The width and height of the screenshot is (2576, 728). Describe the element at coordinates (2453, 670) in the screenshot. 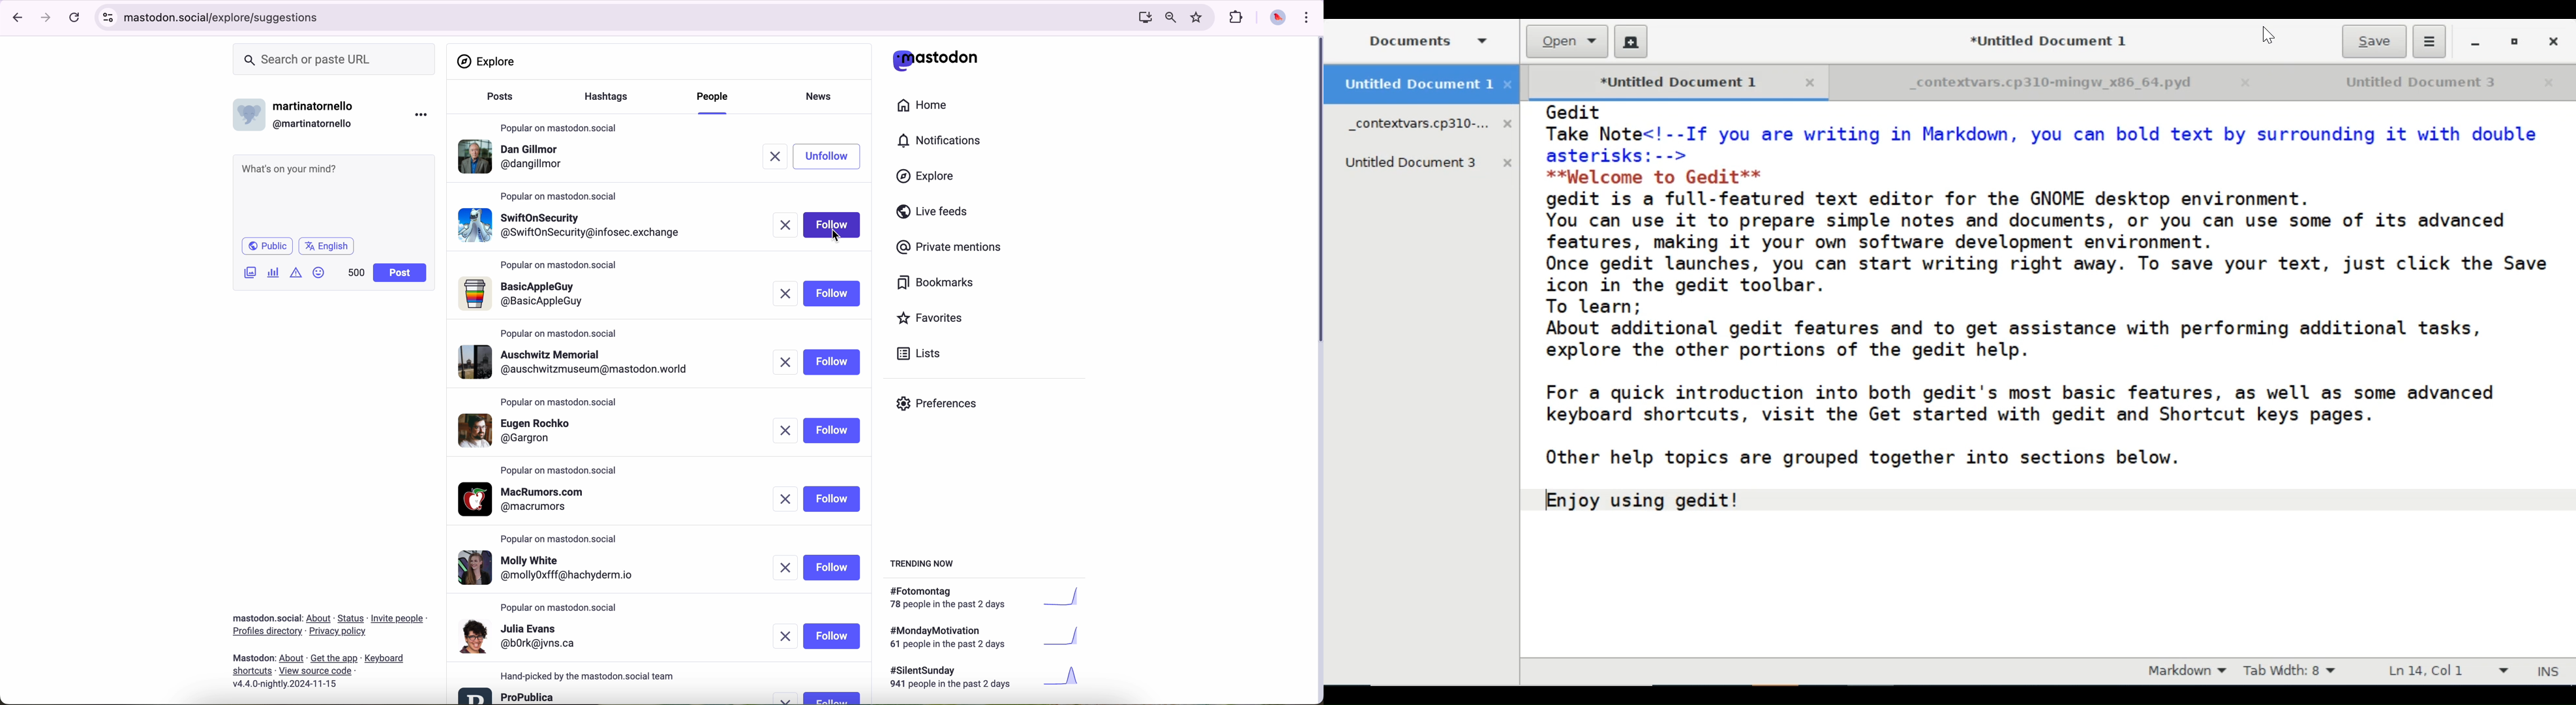

I see `Line & Column Preference ` at that location.